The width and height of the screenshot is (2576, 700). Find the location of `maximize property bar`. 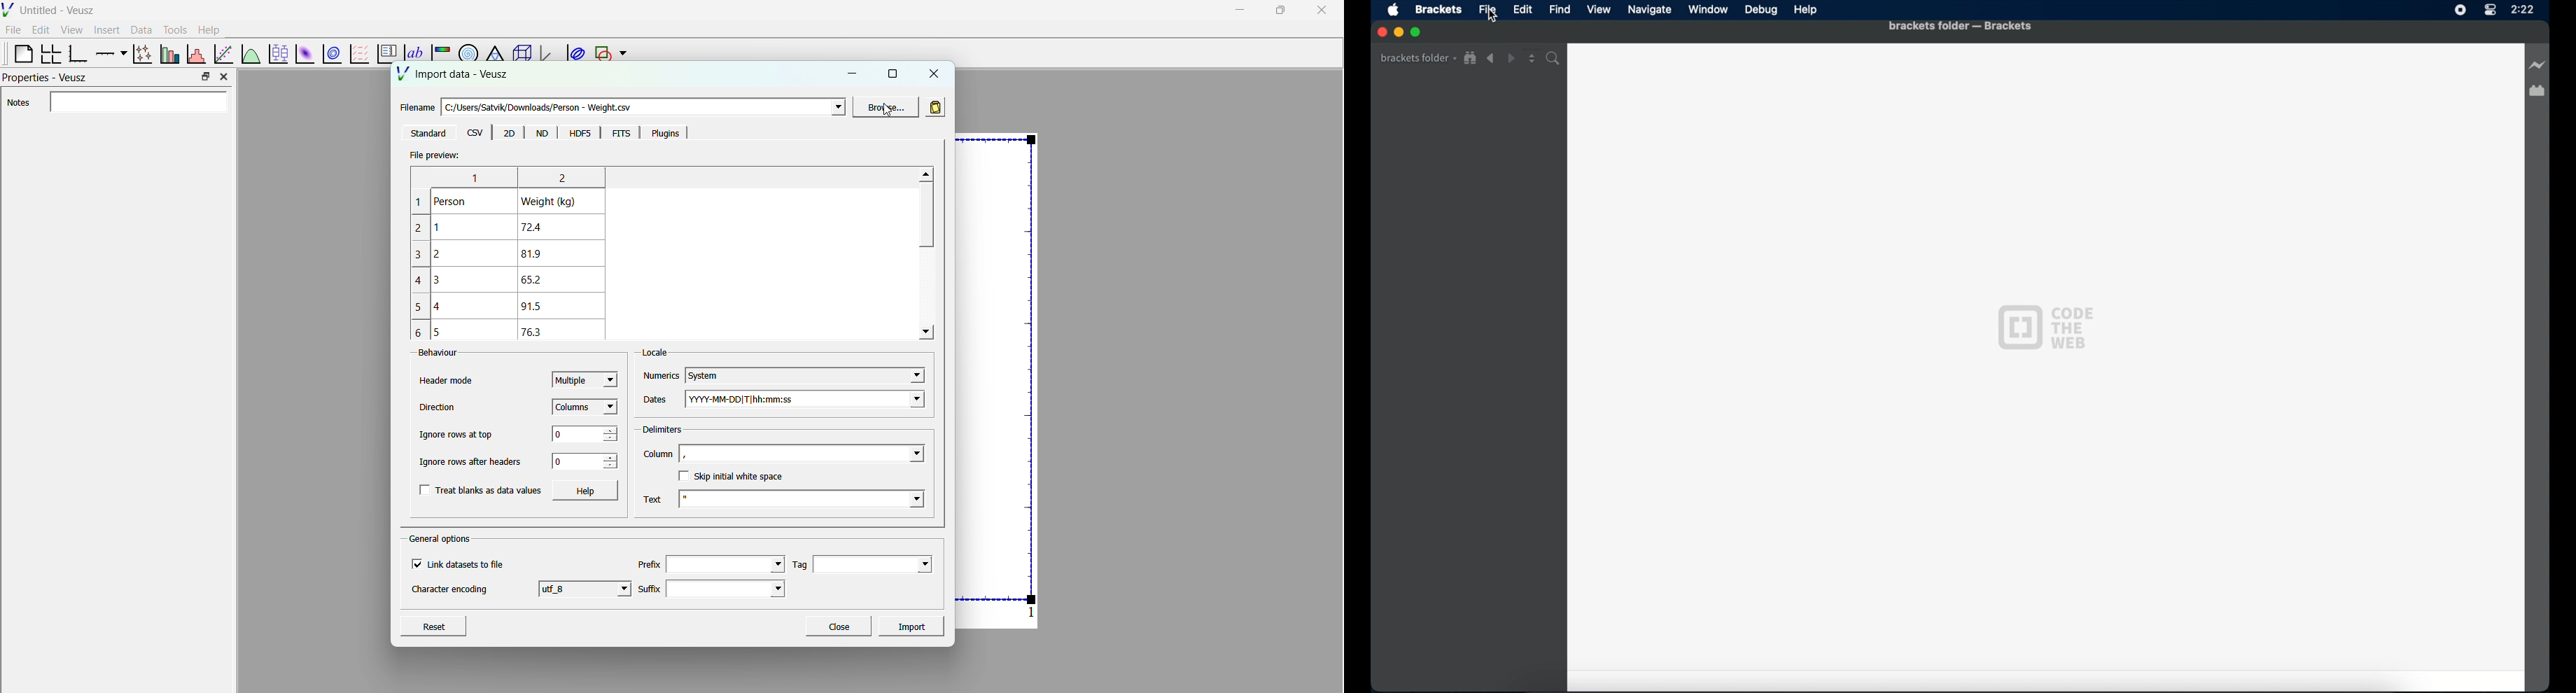

maximize property bar is located at coordinates (206, 77).